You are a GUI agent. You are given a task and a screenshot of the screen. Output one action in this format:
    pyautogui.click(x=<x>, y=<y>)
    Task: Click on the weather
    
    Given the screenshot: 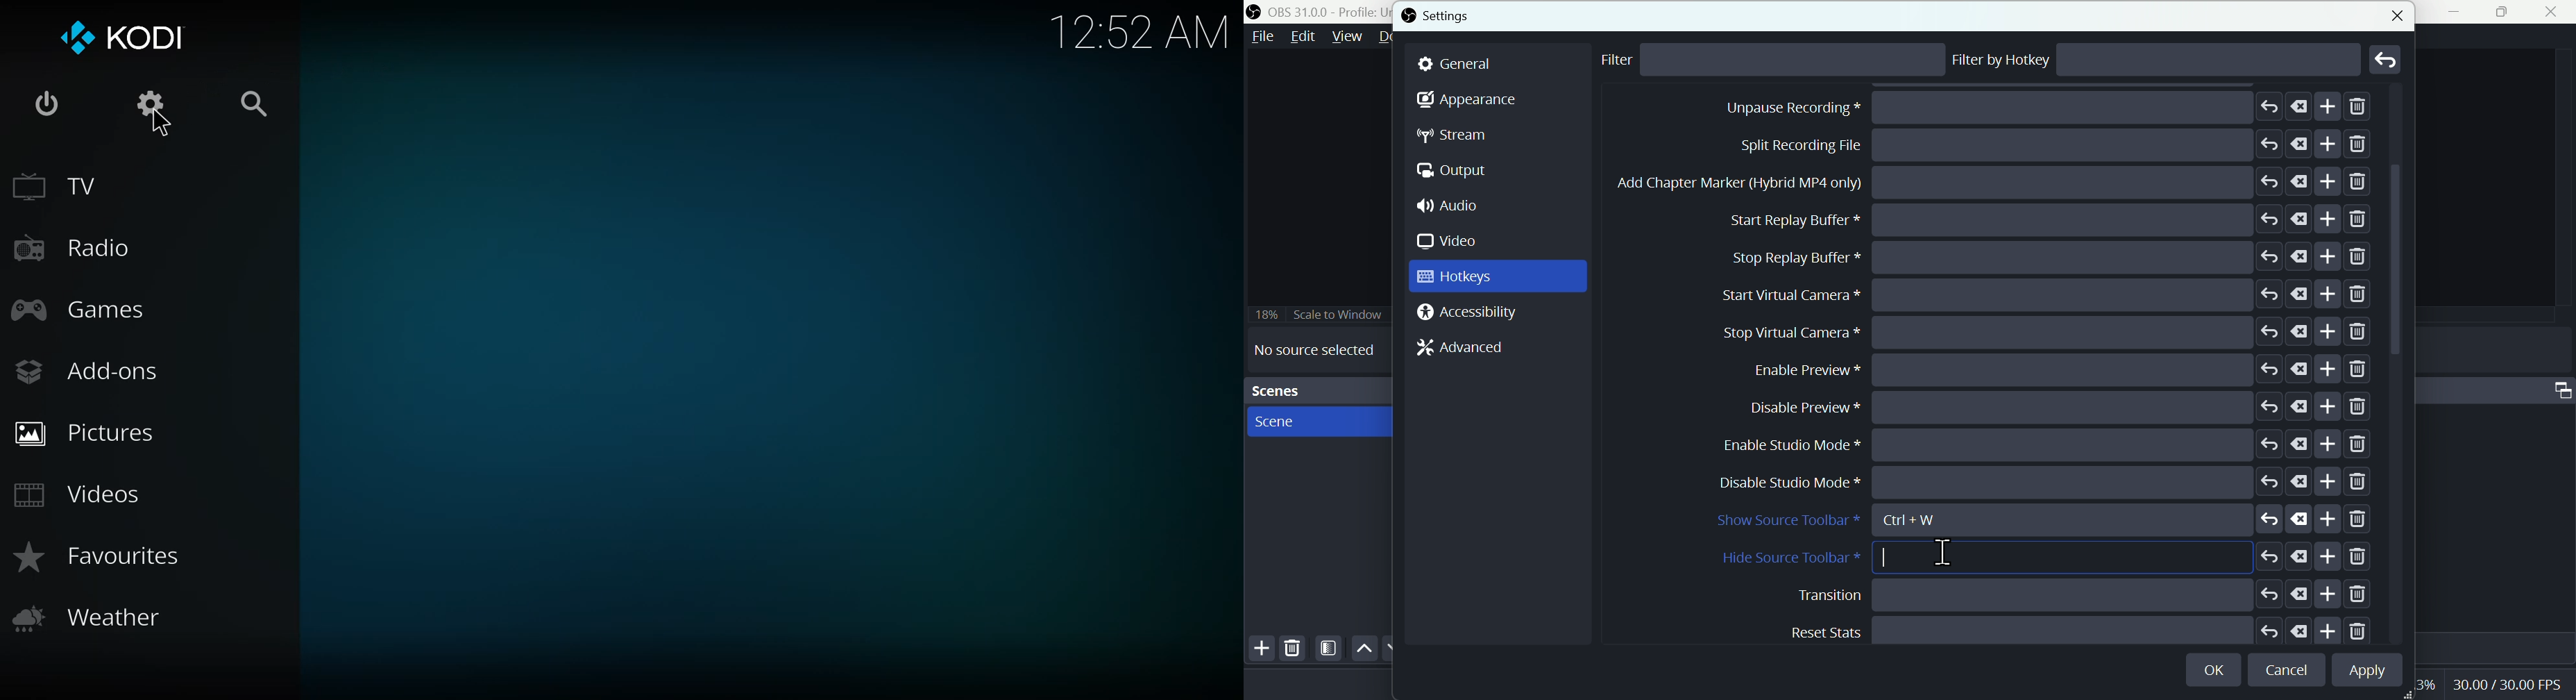 What is the action you would take?
    pyautogui.click(x=92, y=617)
    